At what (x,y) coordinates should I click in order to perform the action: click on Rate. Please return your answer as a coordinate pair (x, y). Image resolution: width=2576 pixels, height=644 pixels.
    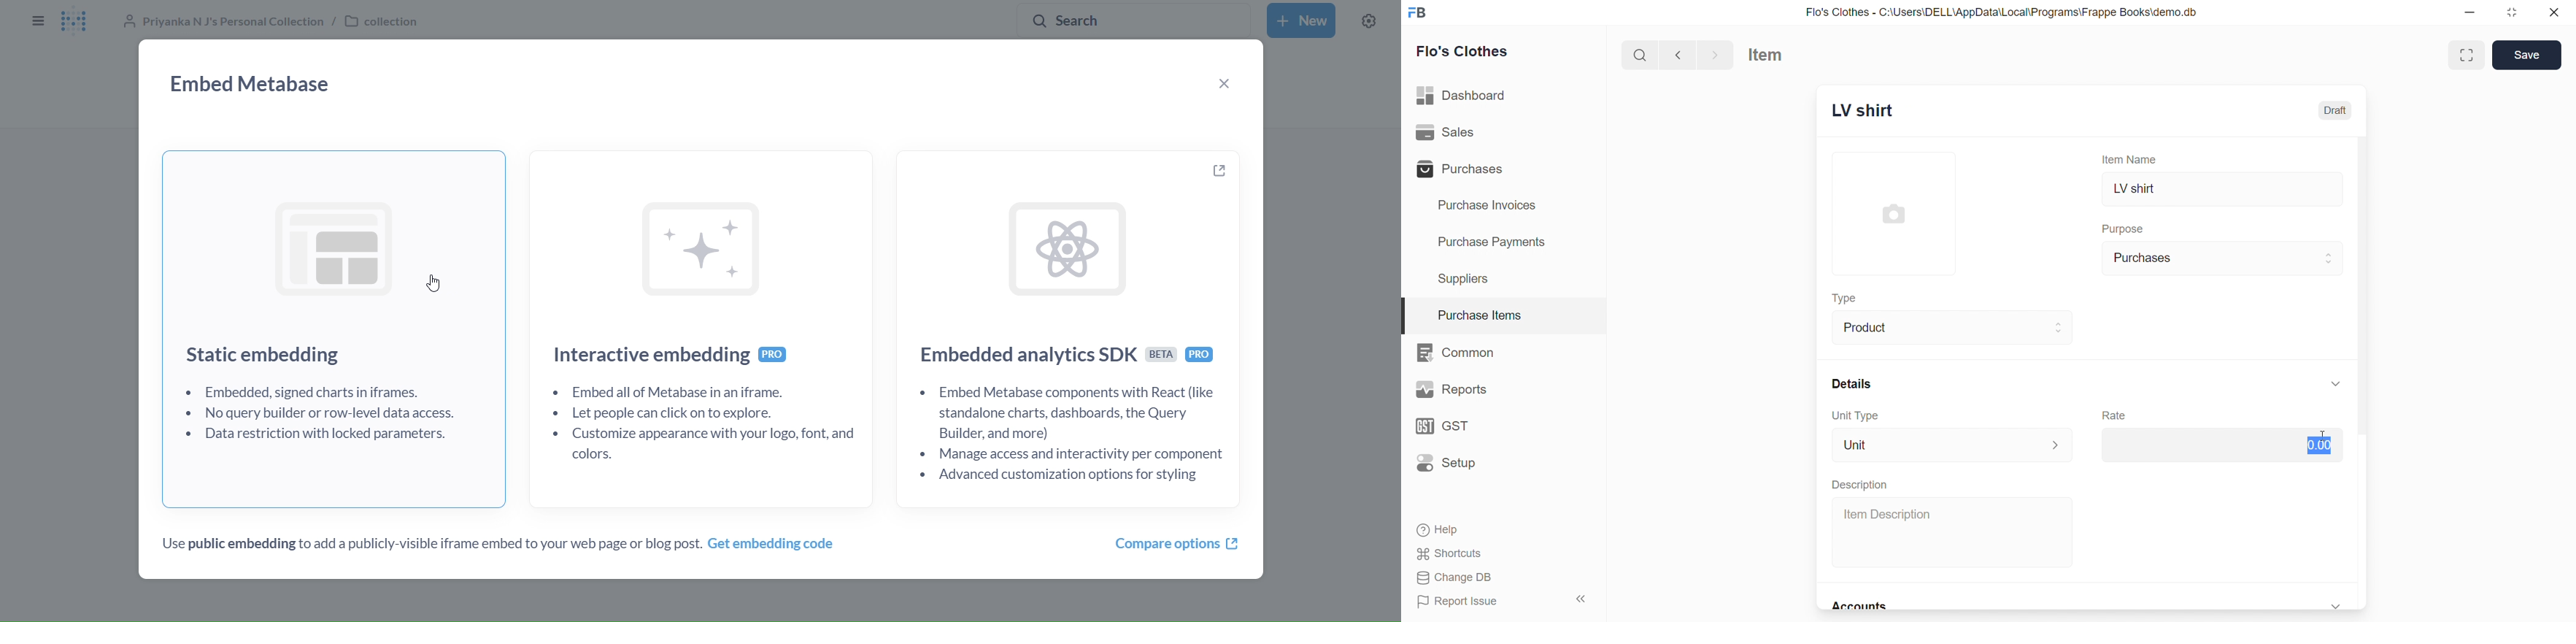
    Looking at the image, I should click on (2116, 416).